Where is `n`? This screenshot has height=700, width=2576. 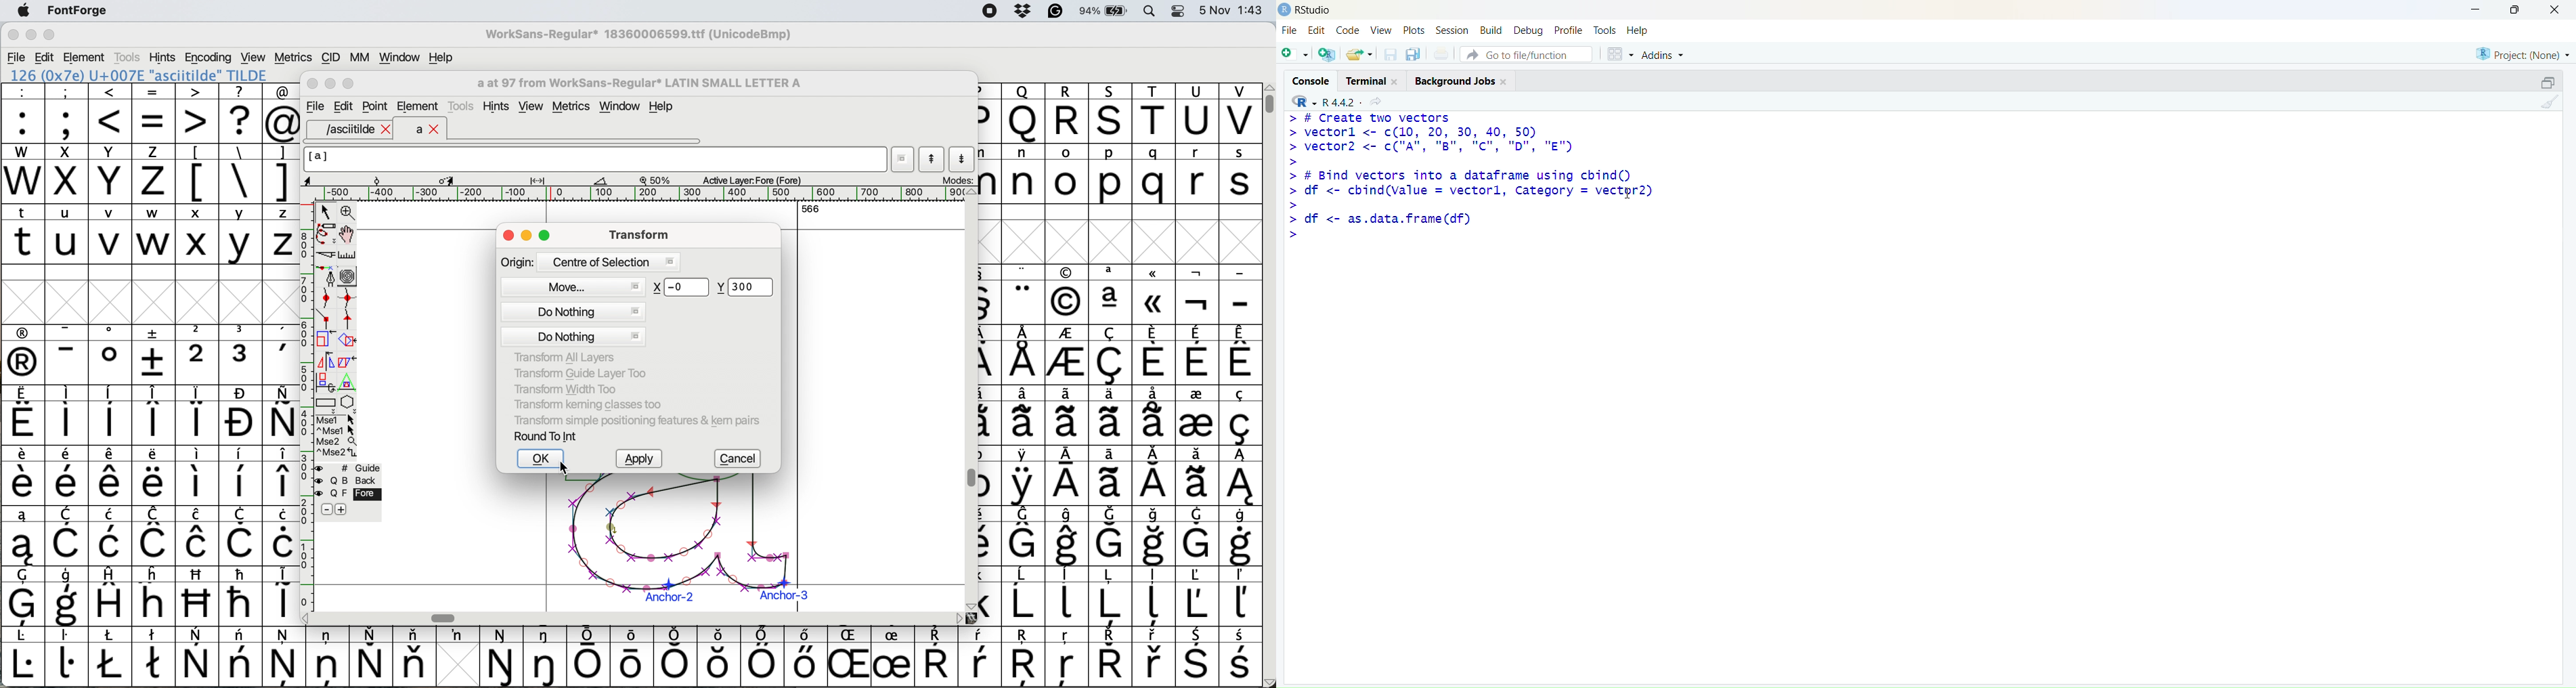
n is located at coordinates (1023, 173).